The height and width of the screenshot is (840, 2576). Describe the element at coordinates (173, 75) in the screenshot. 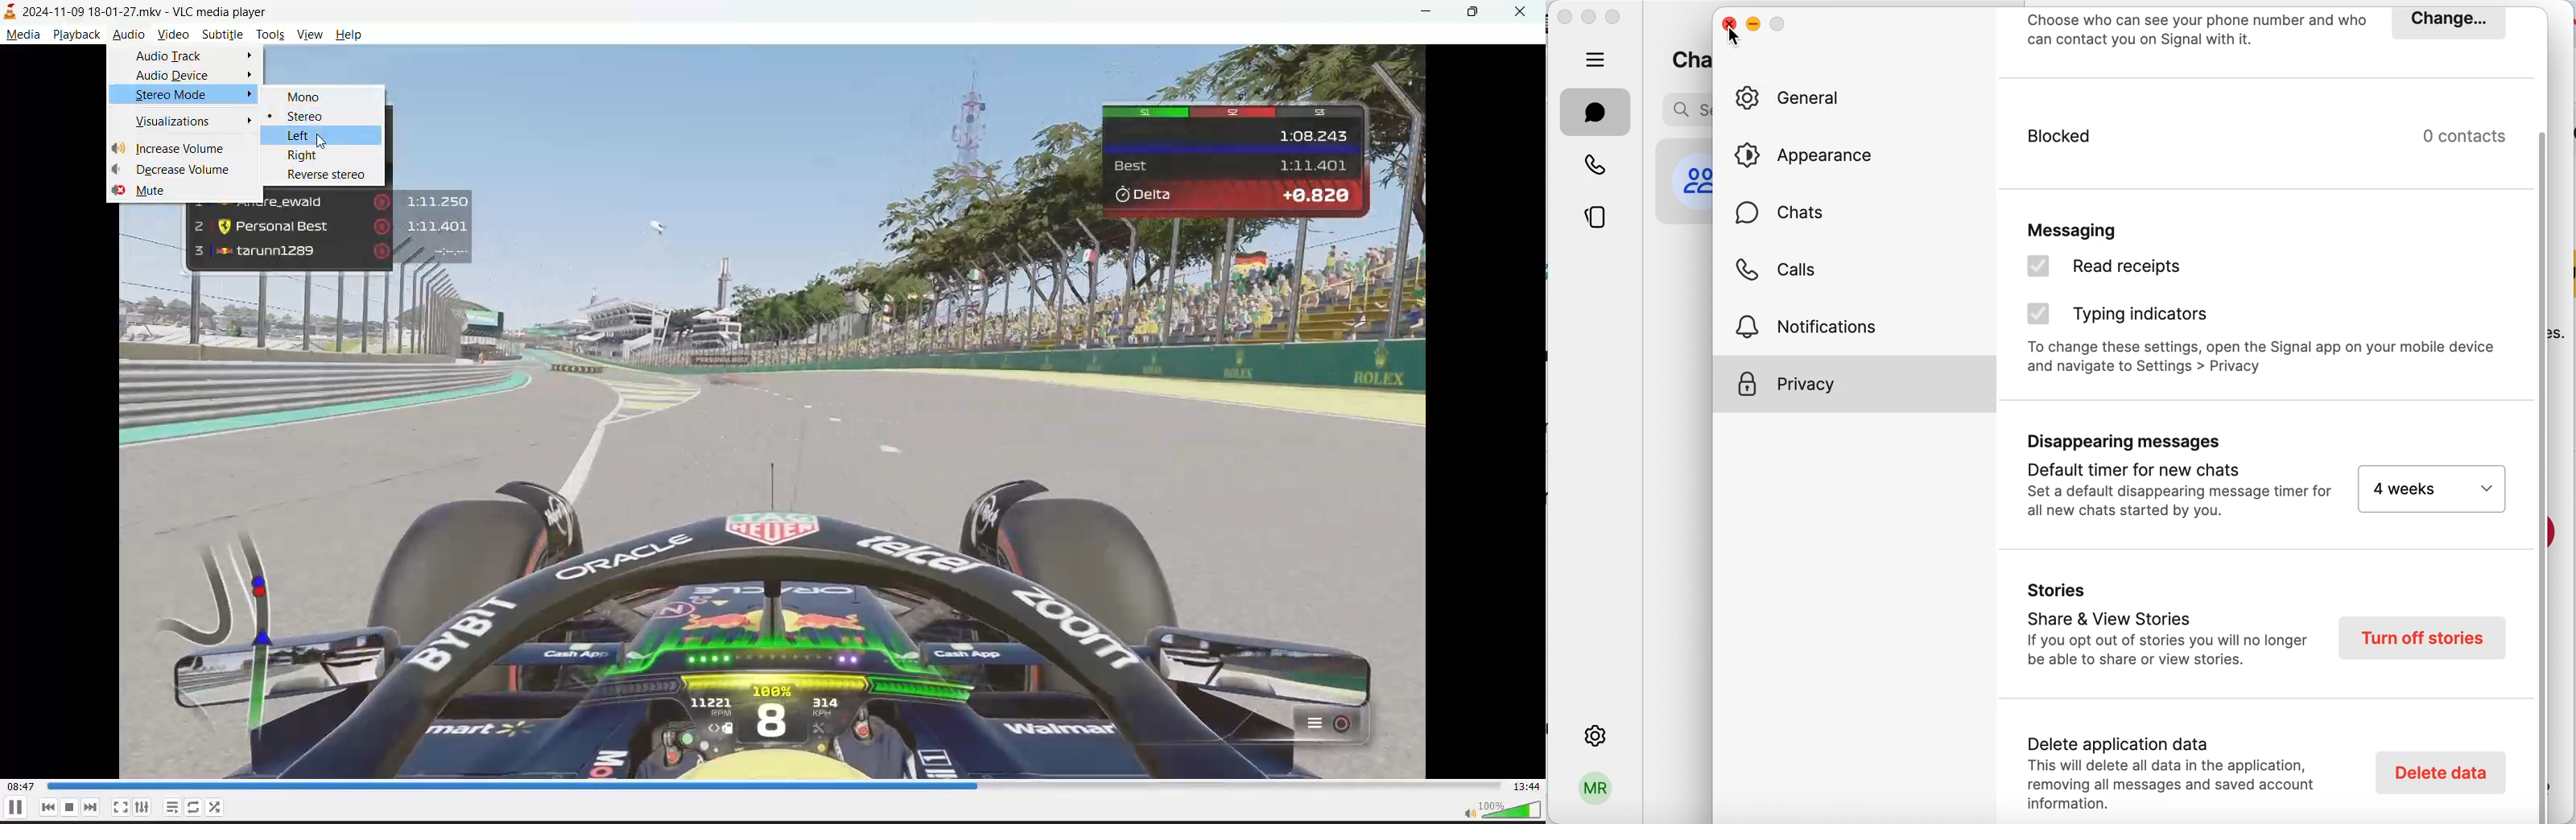

I see `audio device` at that location.